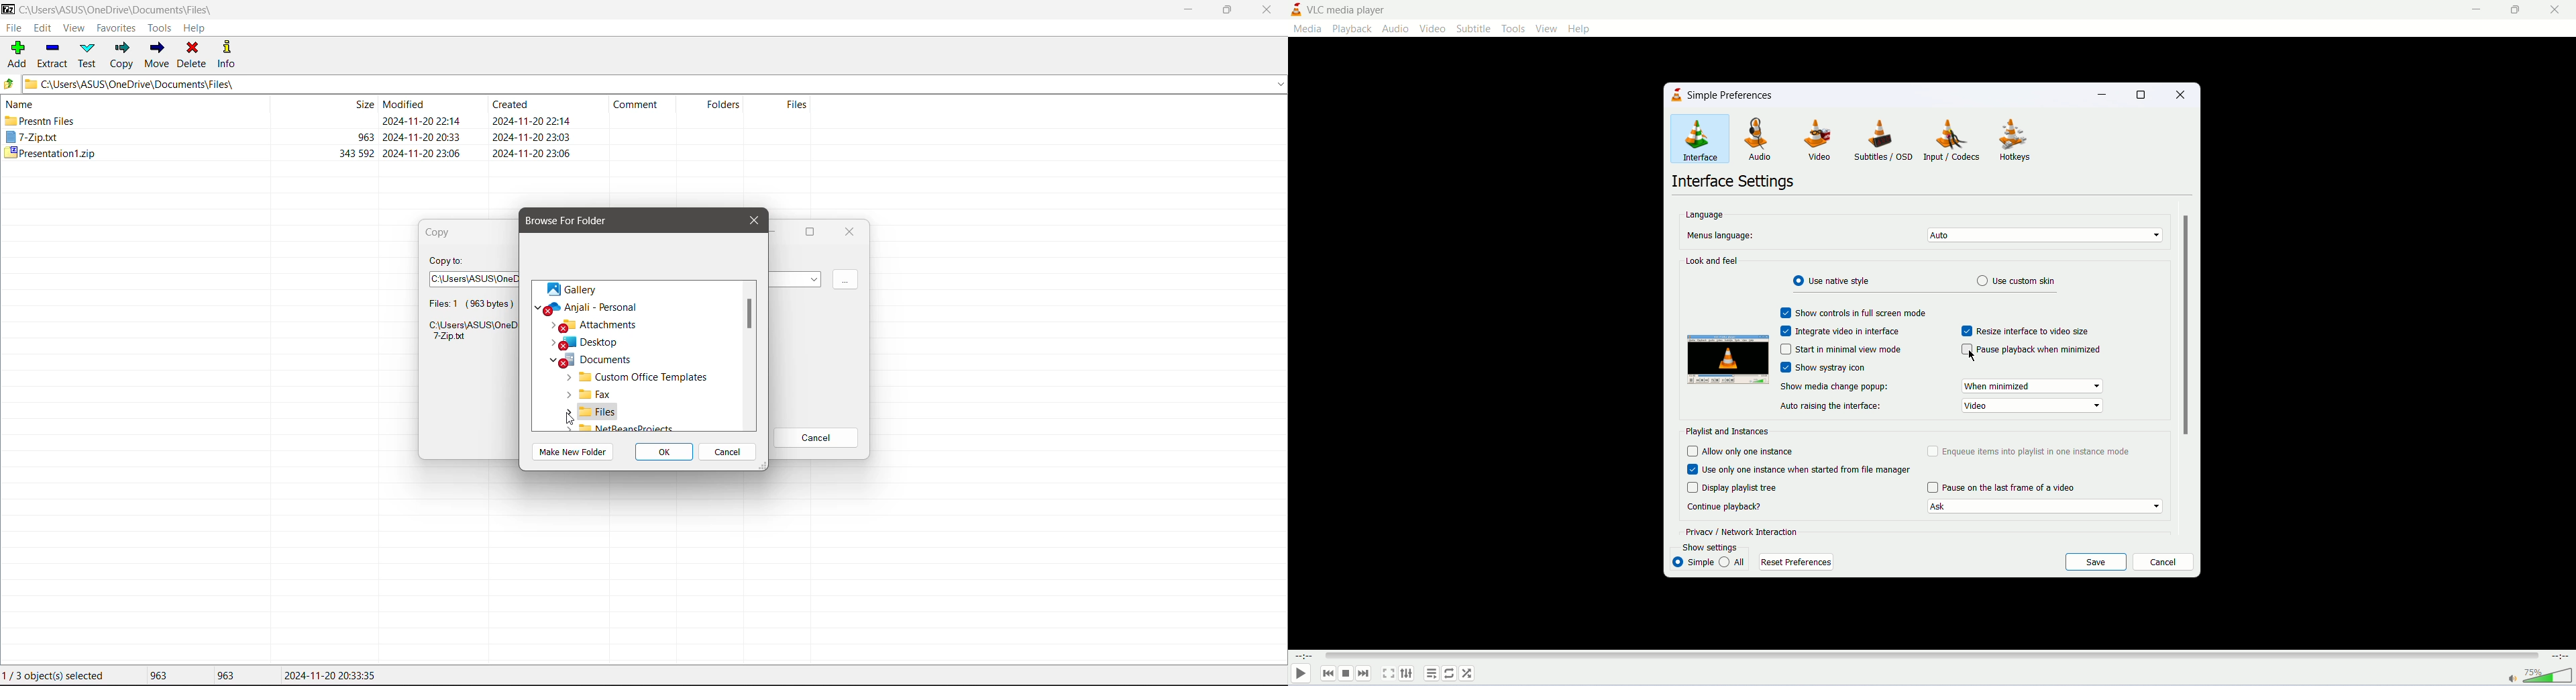 The image size is (2576, 700). Describe the element at coordinates (1546, 29) in the screenshot. I see `view` at that location.